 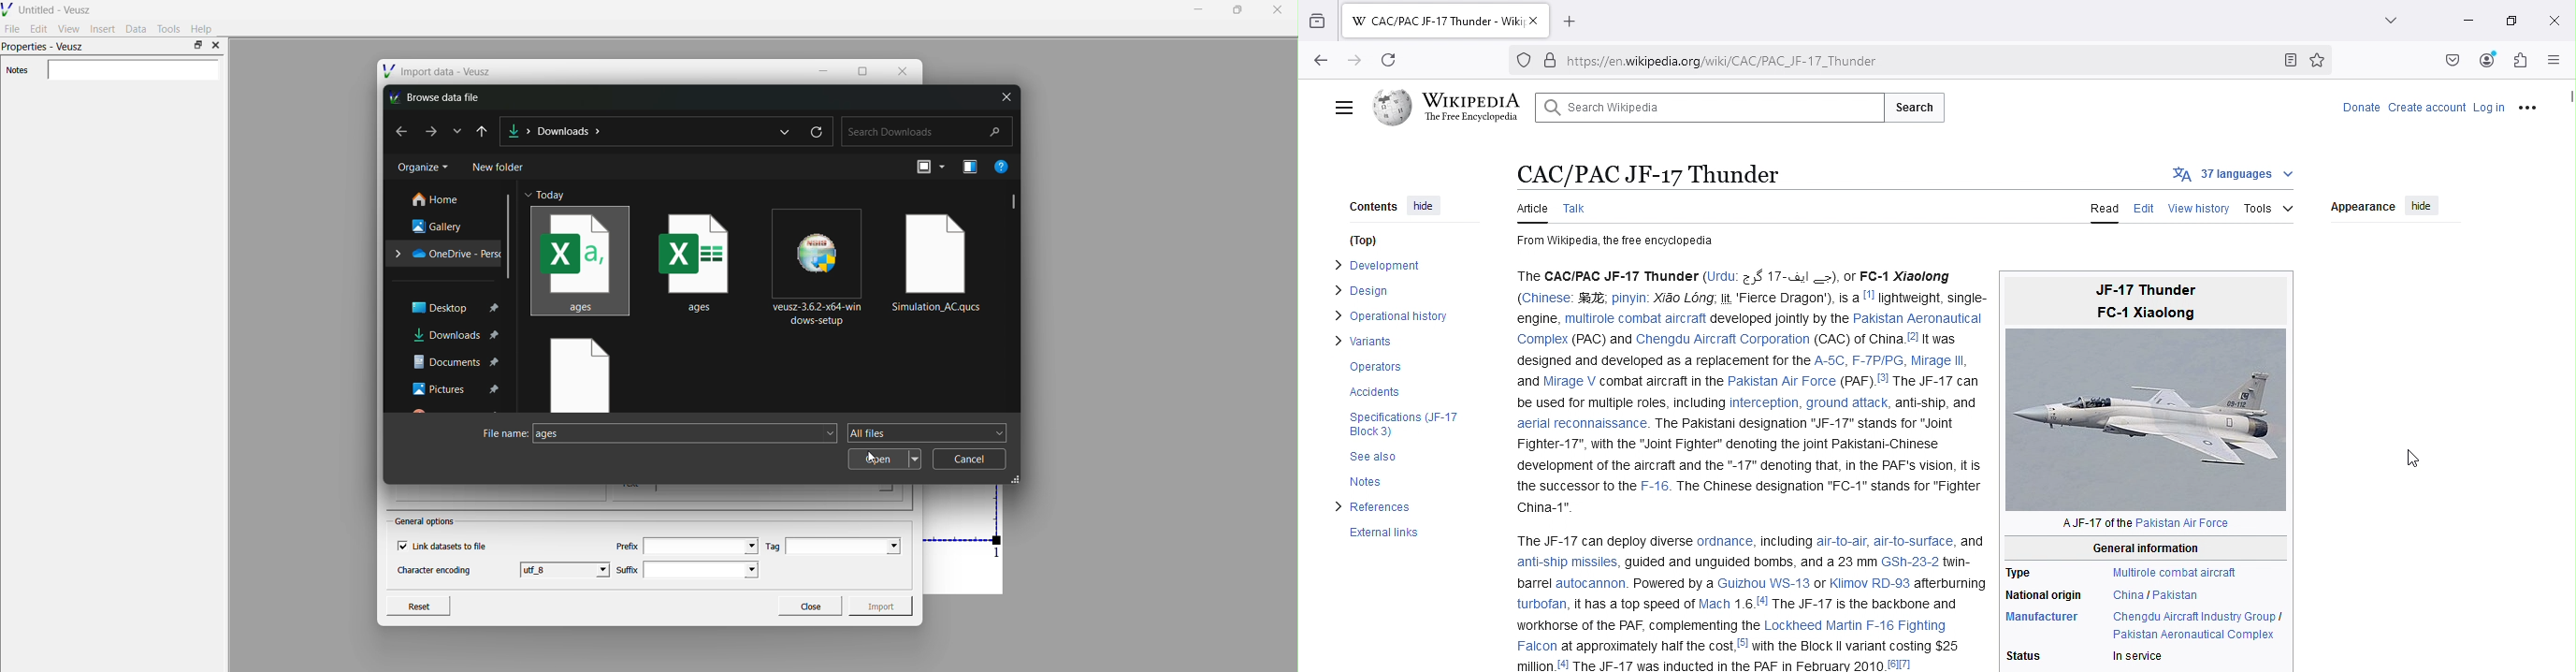 I want to click on account, so click(x=2448, y=110).